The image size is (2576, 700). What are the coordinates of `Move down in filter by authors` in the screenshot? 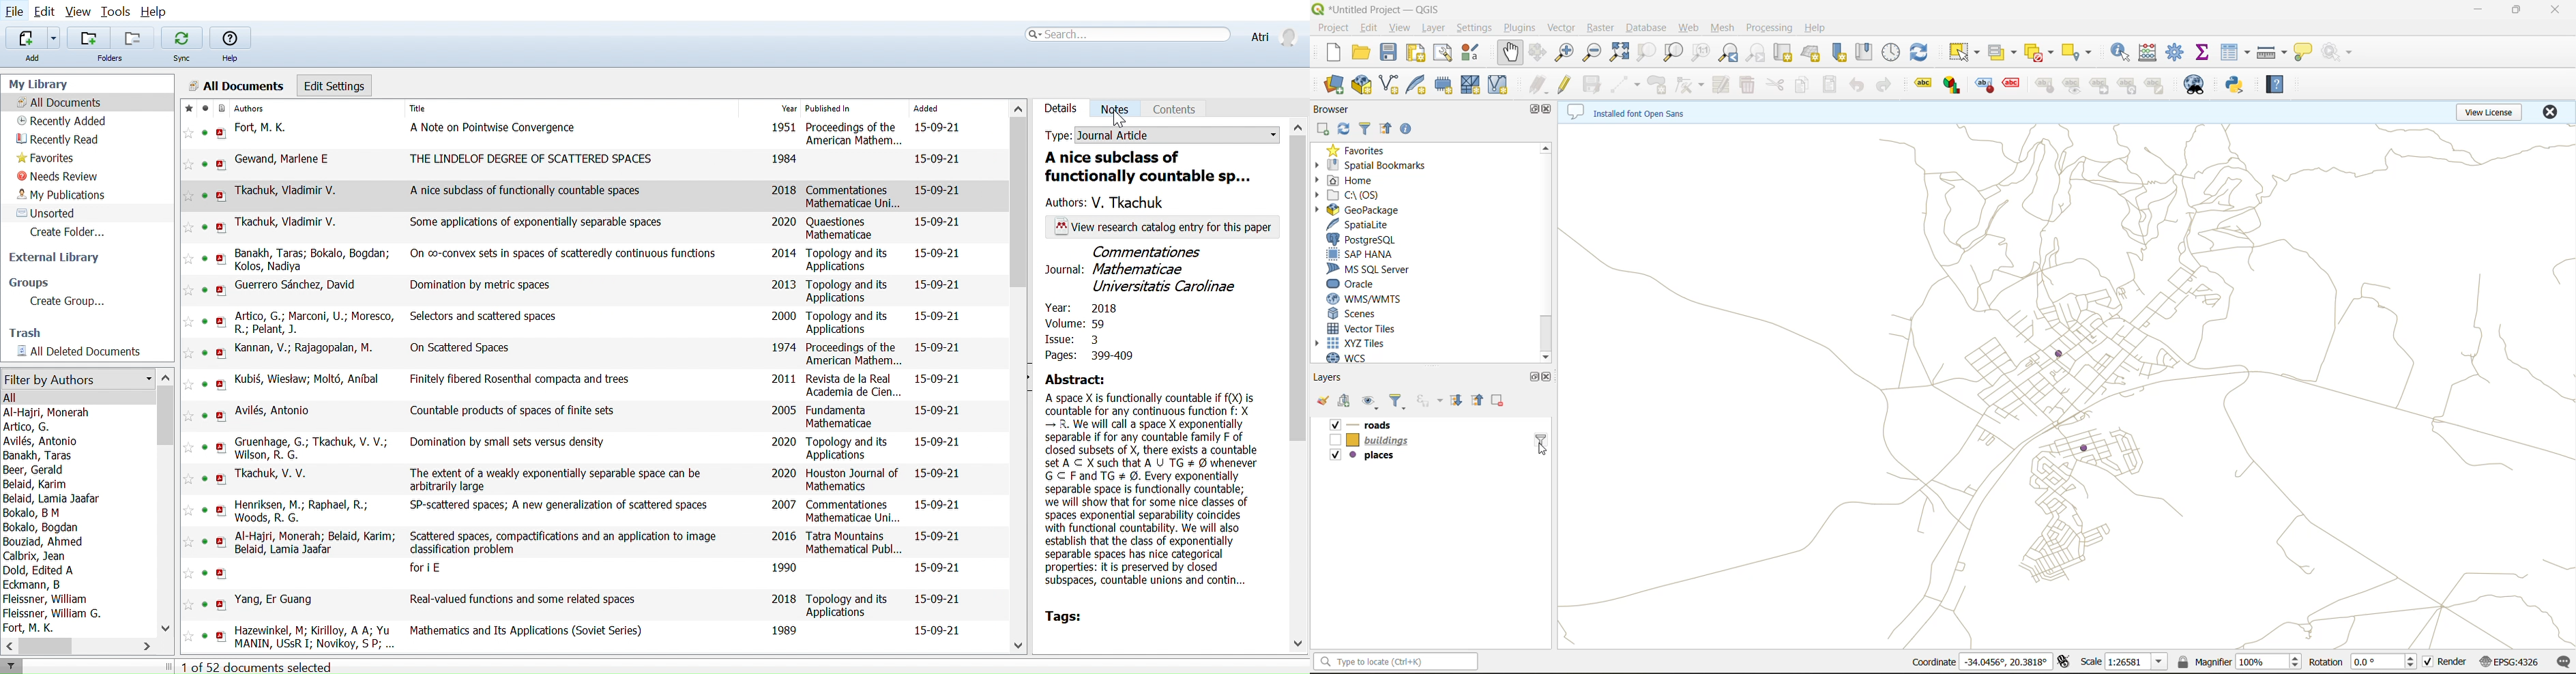 It's located at (164, 626).